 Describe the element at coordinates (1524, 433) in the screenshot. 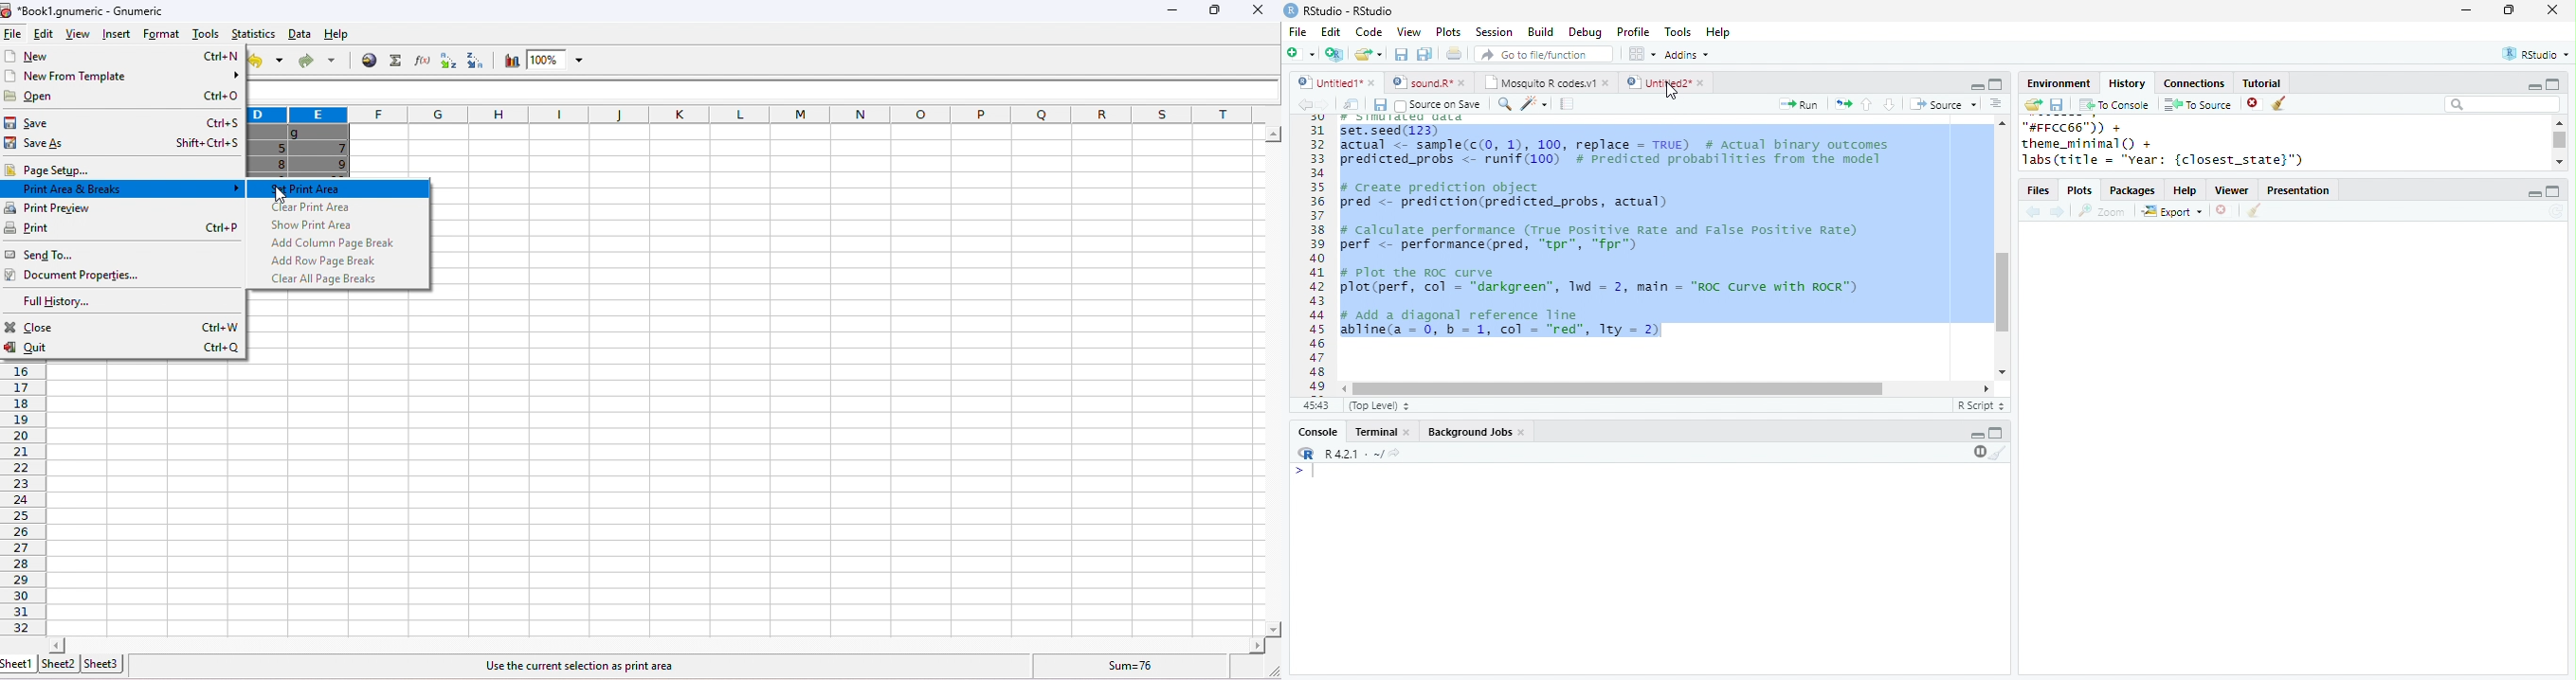

I see `close` at that location.